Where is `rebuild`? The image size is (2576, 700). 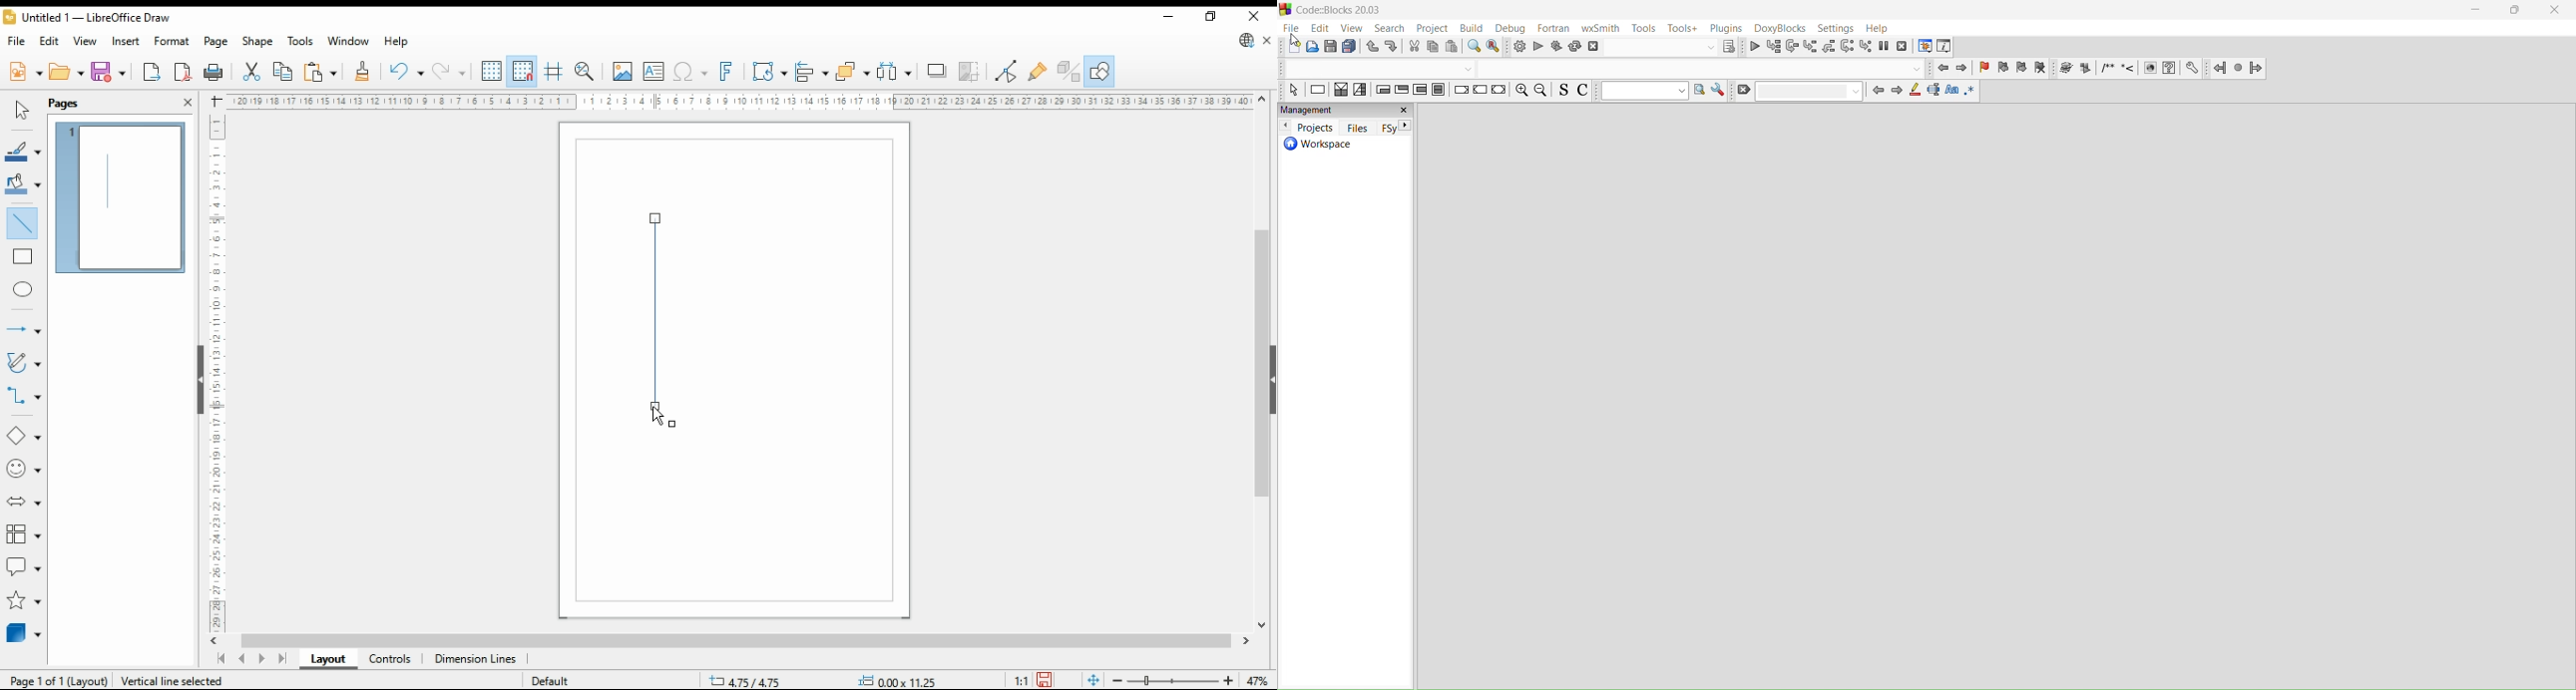 rebuild is located at coordinates (1576, 47).